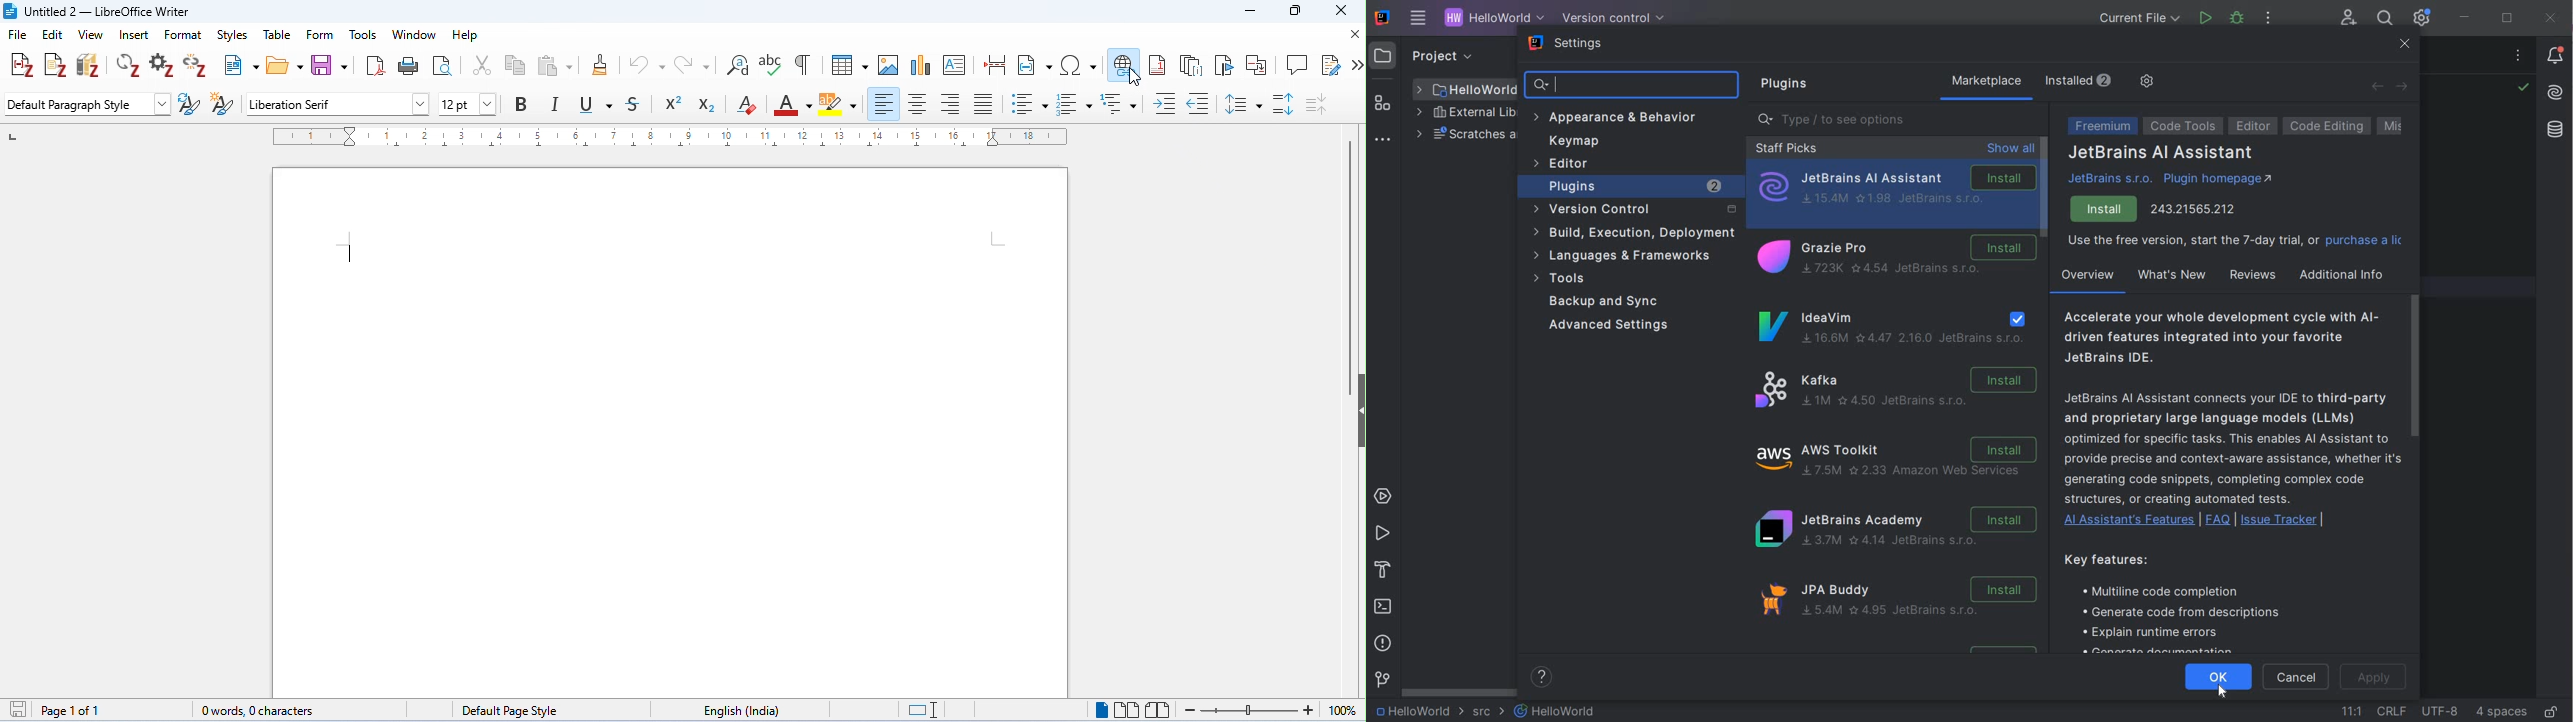 The width and height of the screenshot is (2576, 728). Describe the element at coordinates (284, 64) in the screenshot. I see `open` at that location.